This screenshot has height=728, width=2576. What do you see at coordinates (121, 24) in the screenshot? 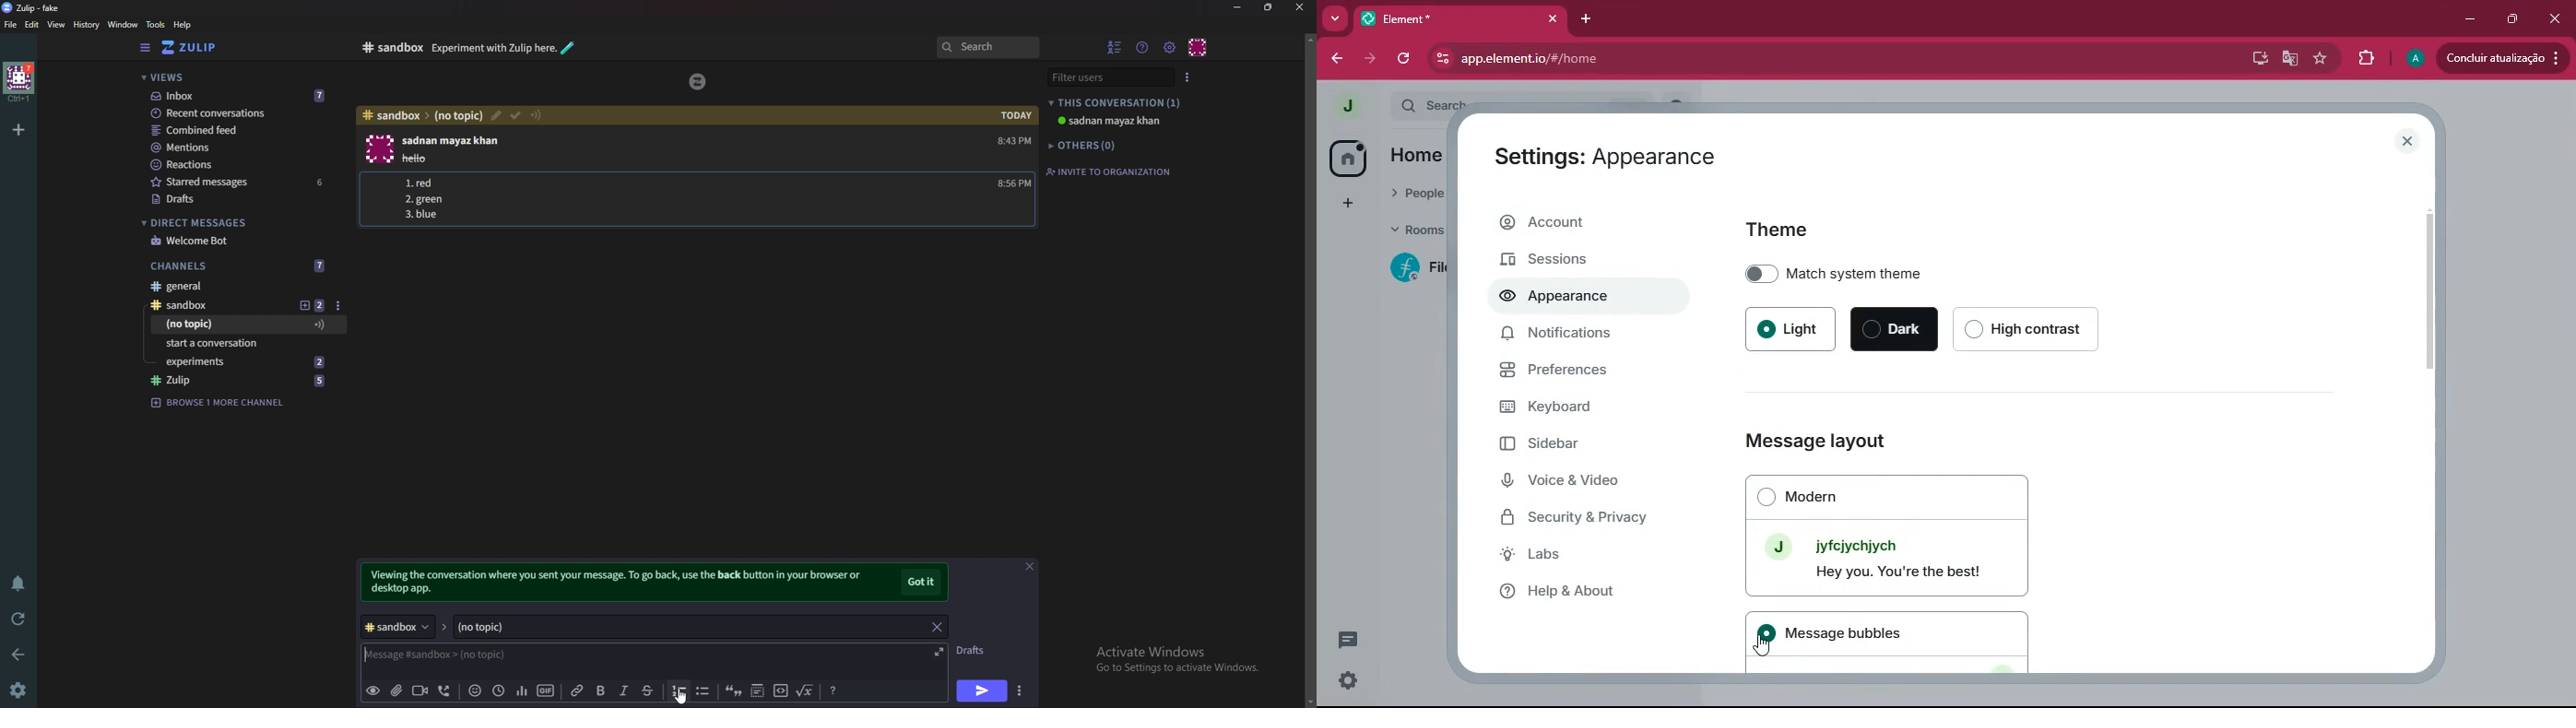
I see `Window` at bounding box center [121, 24].